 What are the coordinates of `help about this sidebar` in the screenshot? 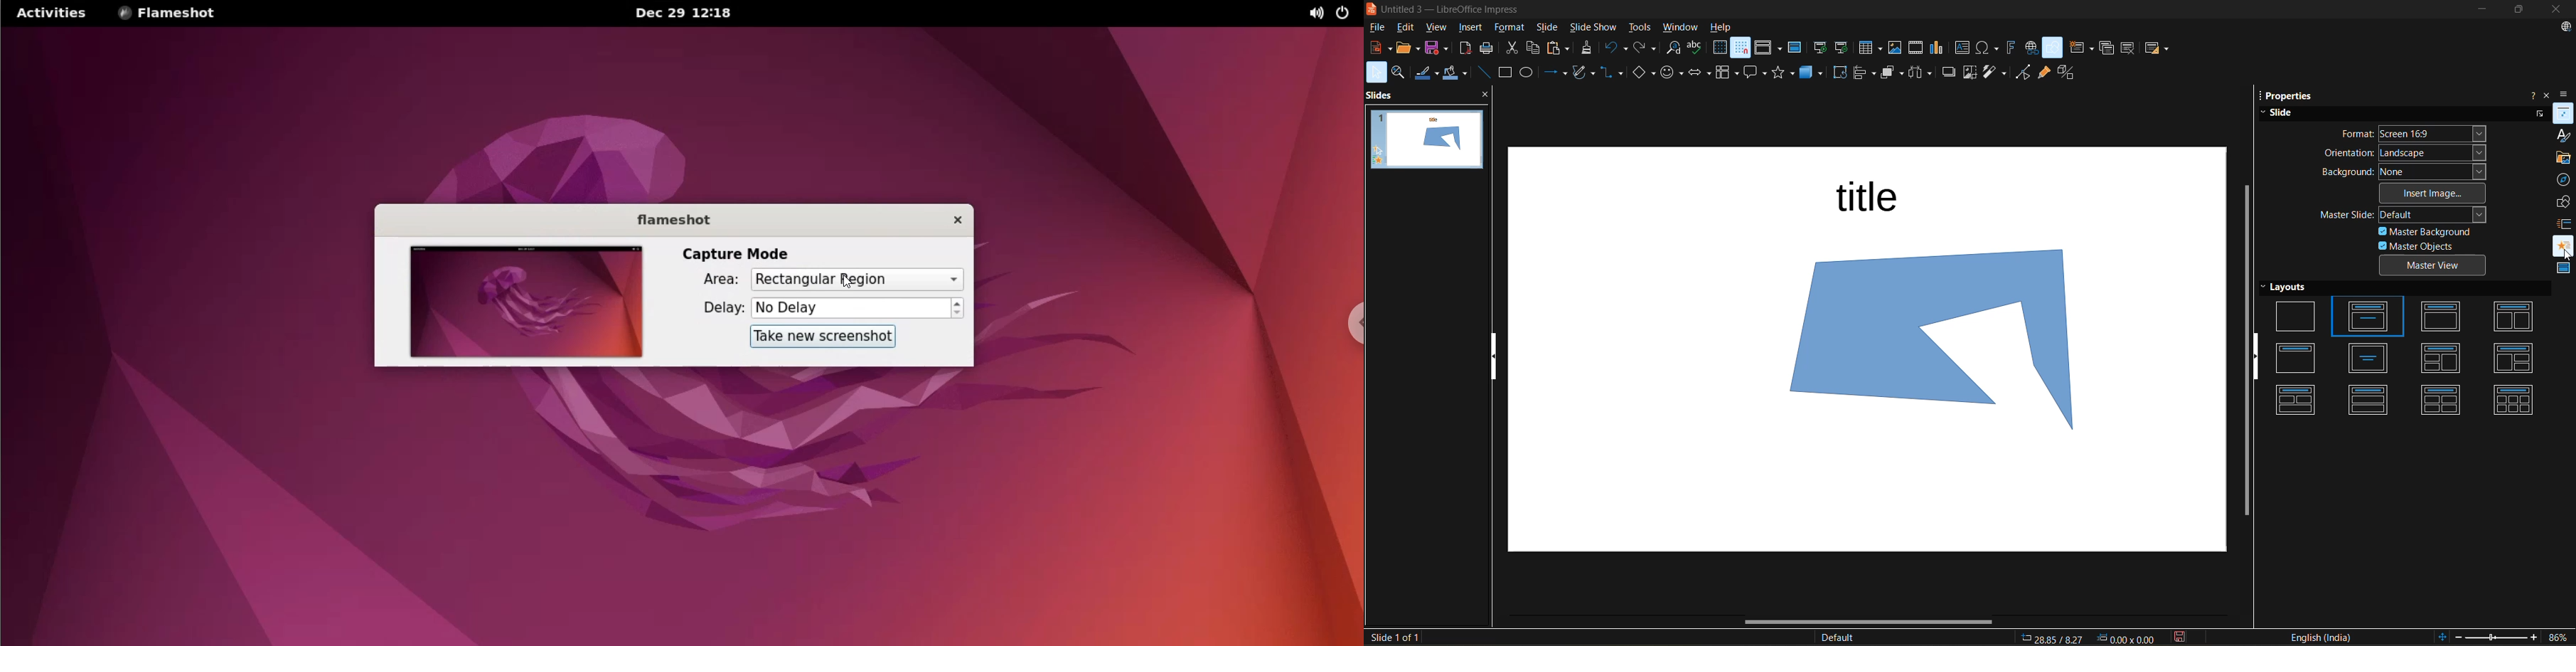 It's located at (2530, 94).